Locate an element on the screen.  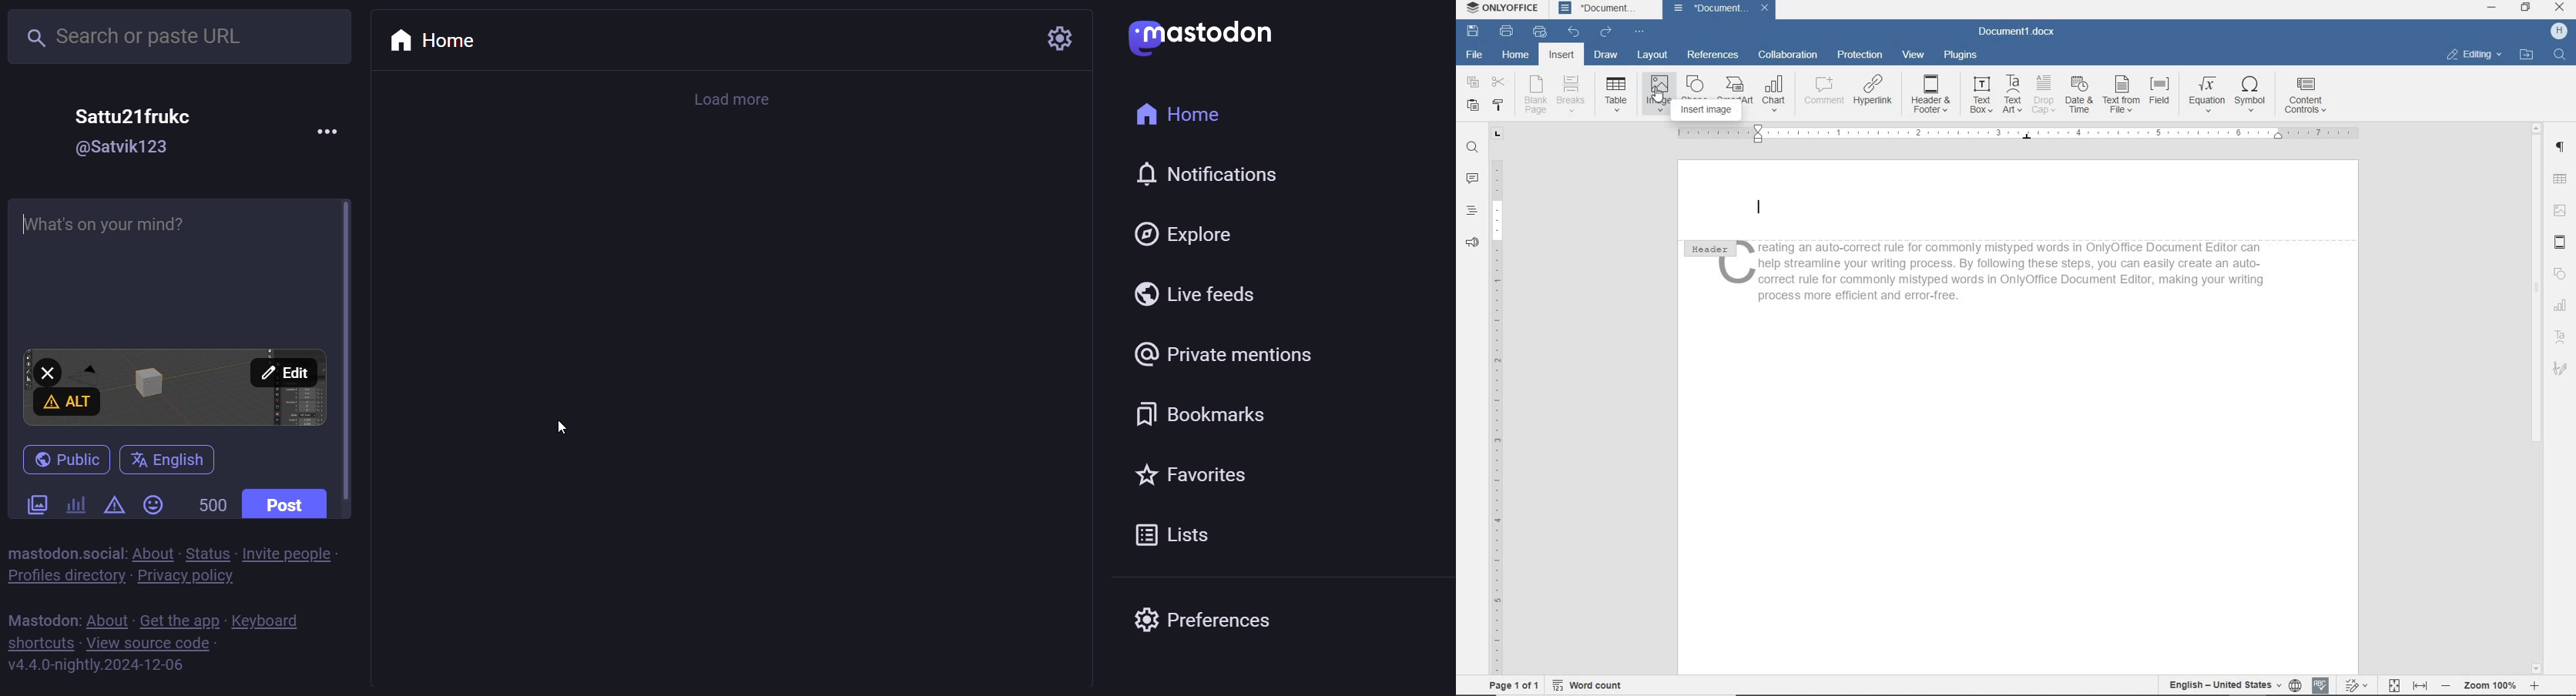
CLOSE is located at coordinates (2559, 7).